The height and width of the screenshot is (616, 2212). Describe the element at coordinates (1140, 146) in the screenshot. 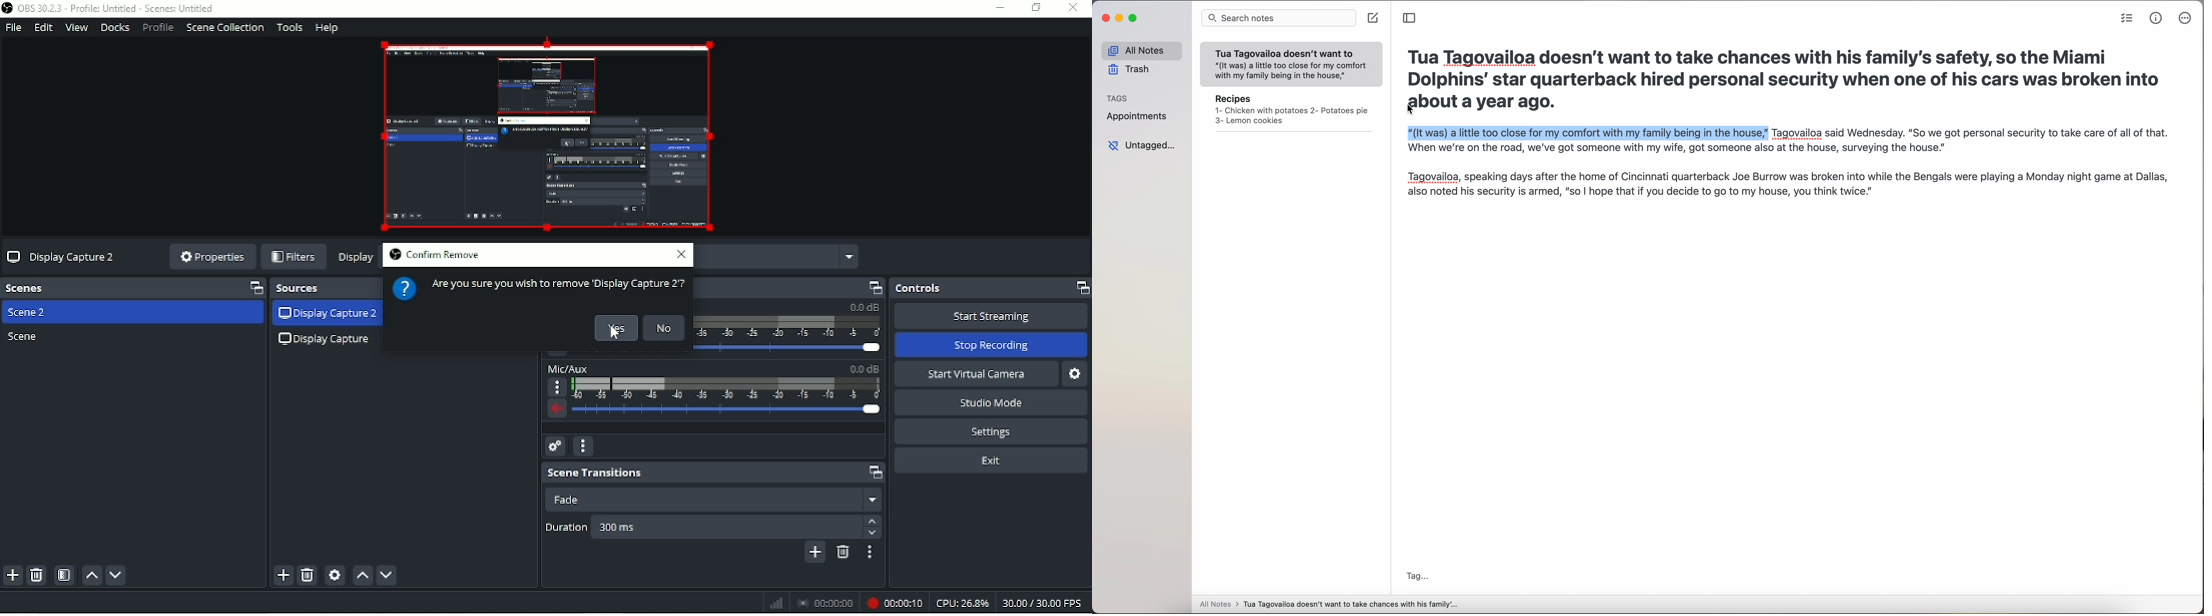

I see `untagged...` at that location.